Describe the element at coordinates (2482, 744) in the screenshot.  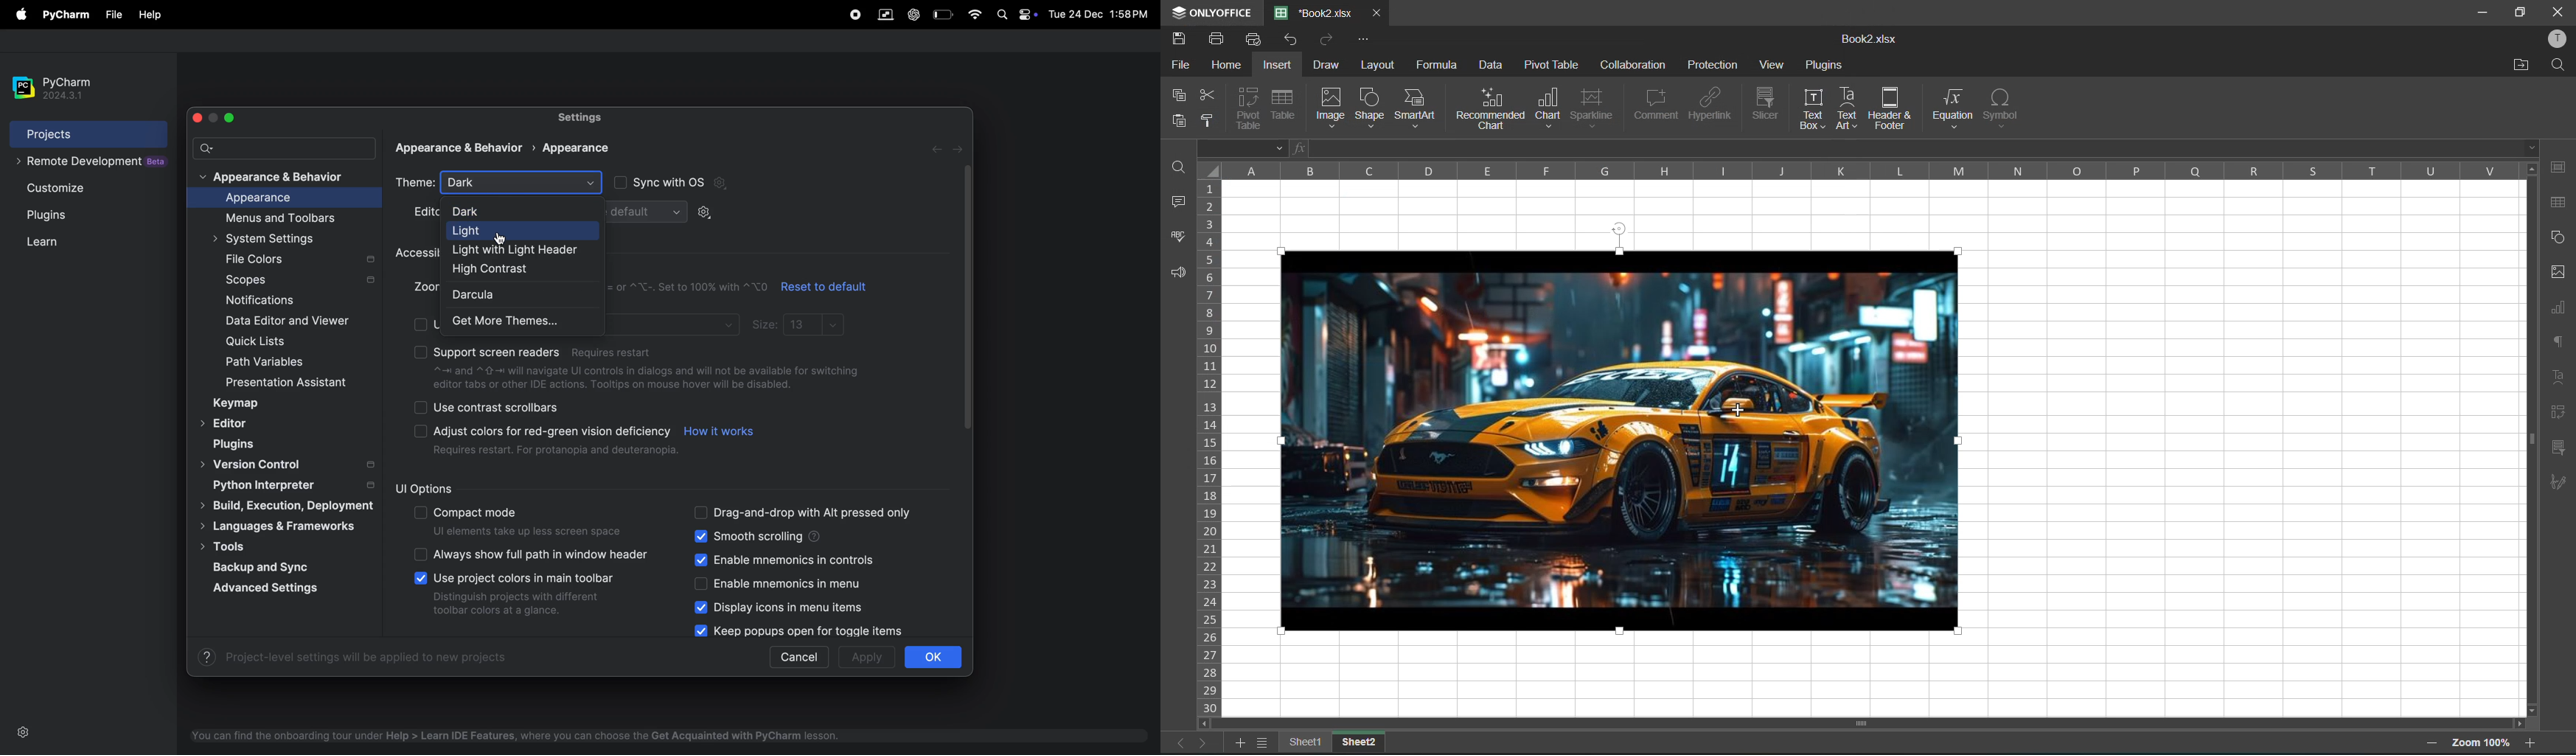
I see `zoom 100%` at that location.